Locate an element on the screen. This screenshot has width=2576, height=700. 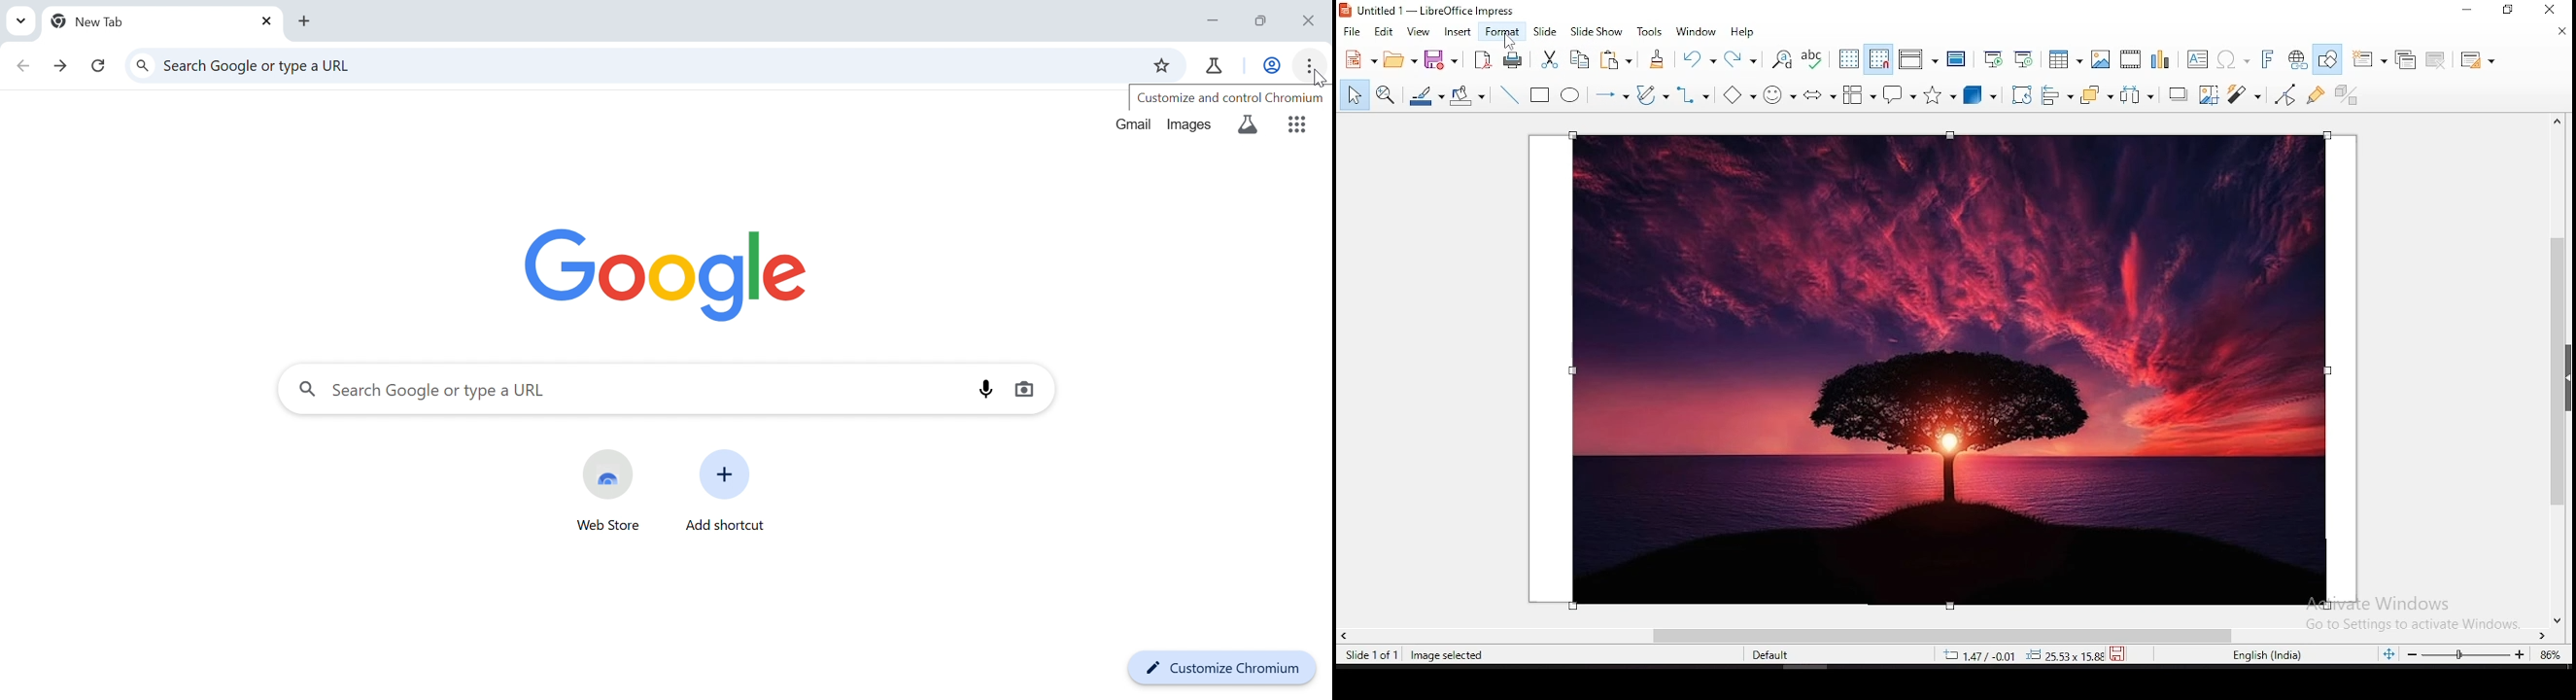
default is located at coordinates (1776, 658).